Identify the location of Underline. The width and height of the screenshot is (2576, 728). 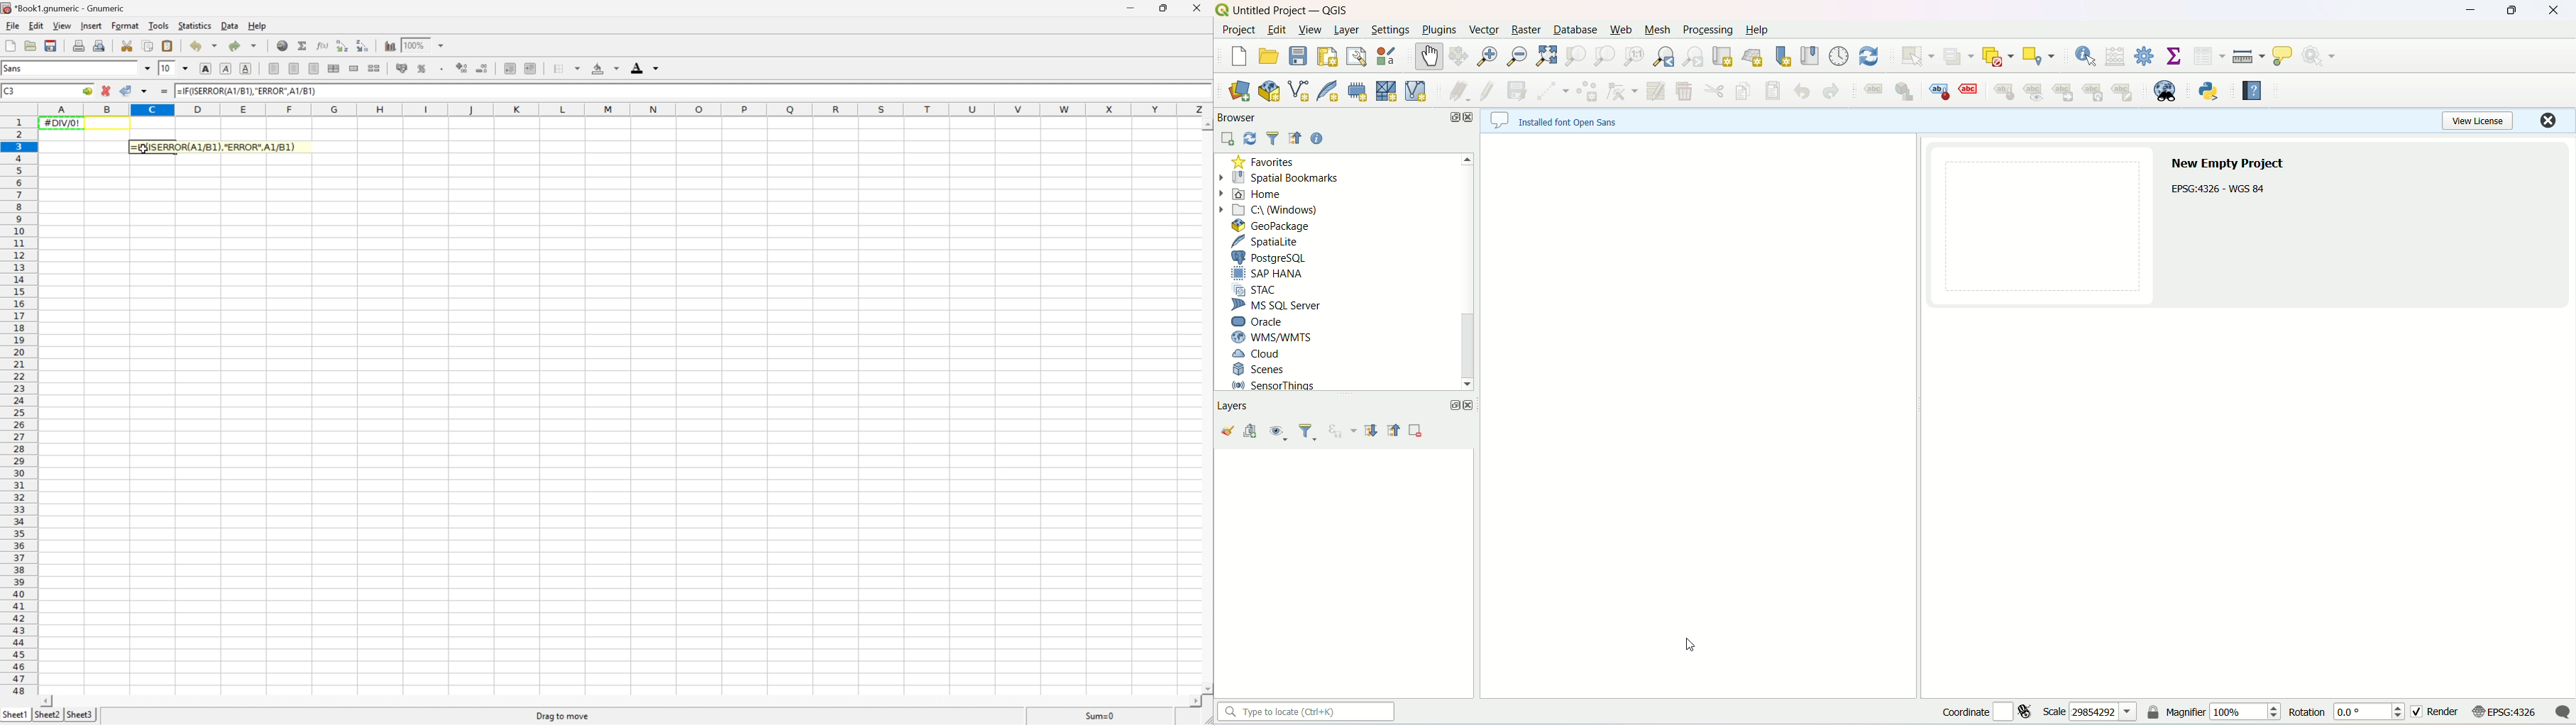
(247, 68).